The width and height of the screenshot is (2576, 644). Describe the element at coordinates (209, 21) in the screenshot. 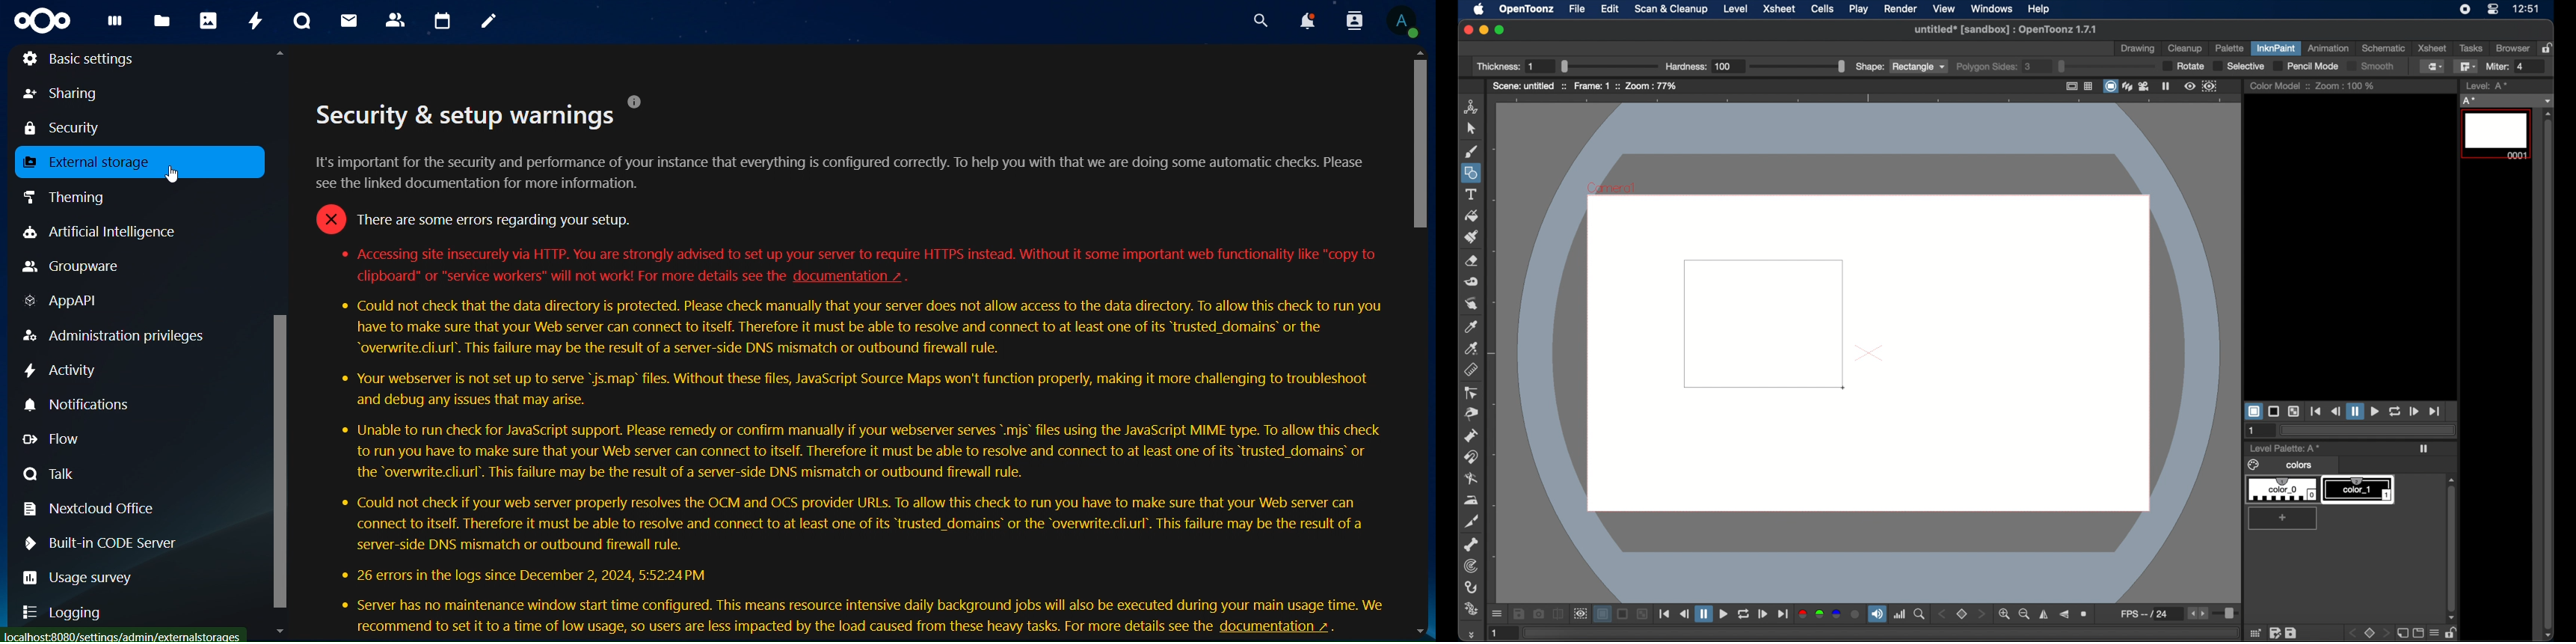

I see `photos` at that location.